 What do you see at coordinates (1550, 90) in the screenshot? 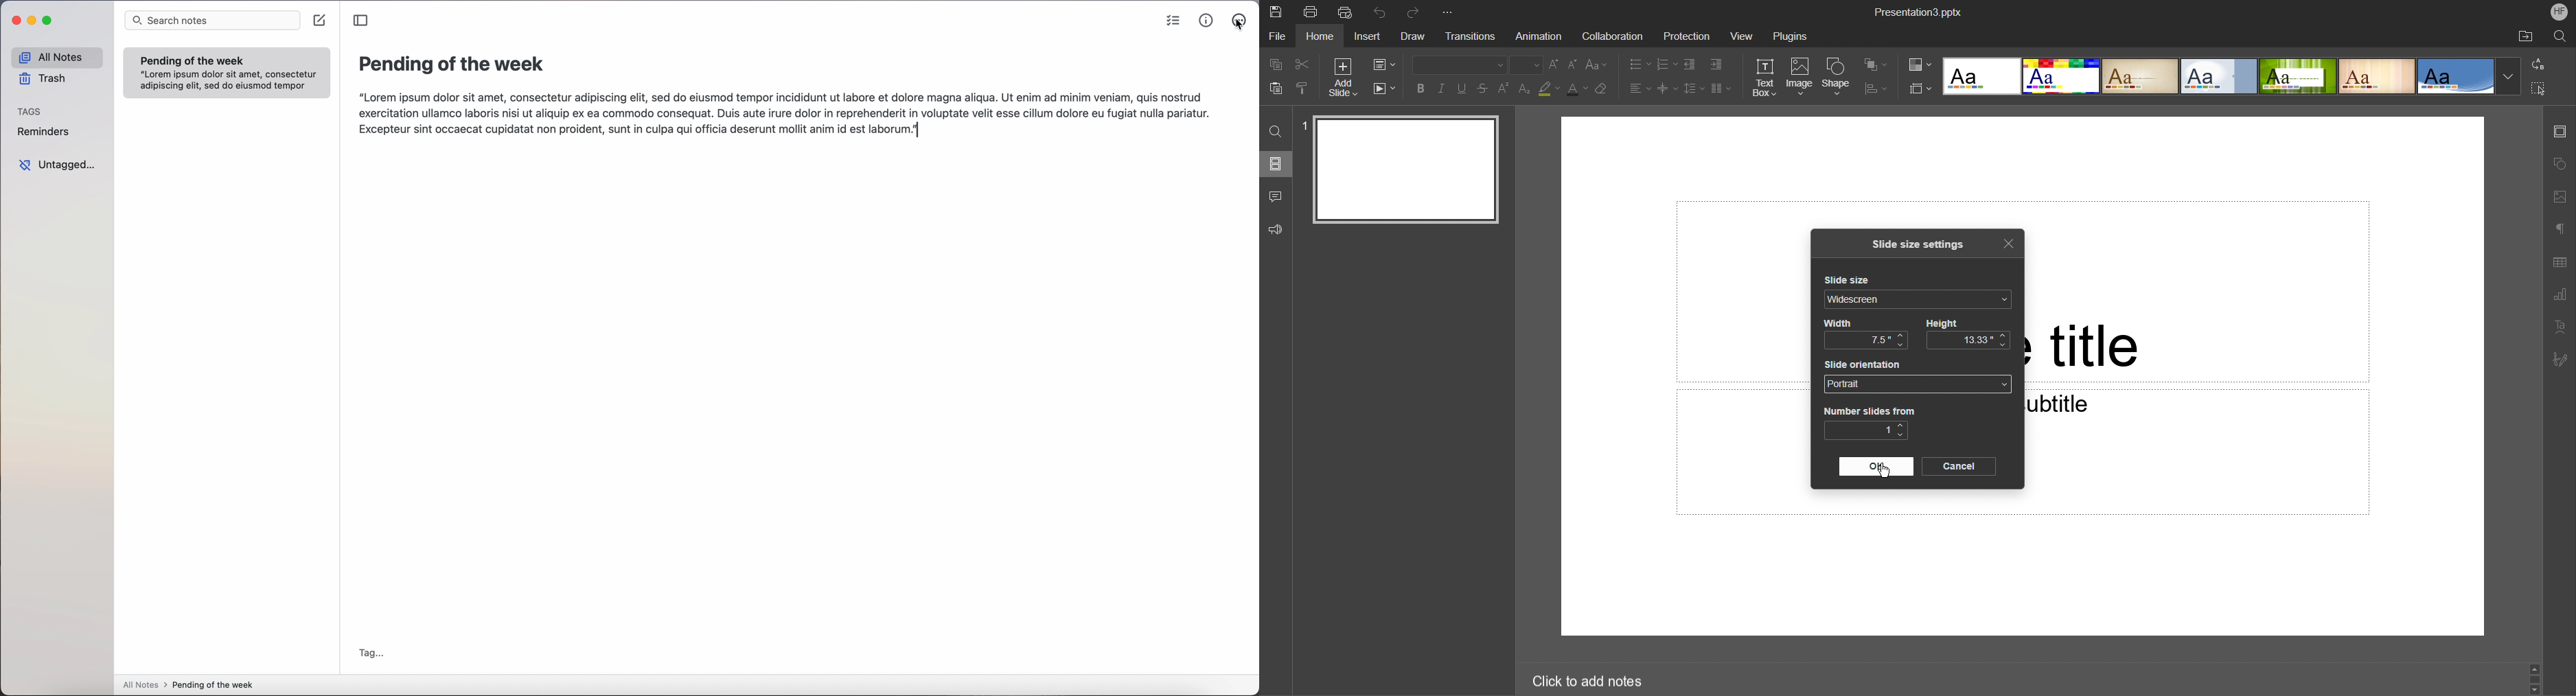
I see `Highlight` at bounding box center [1550, 90].